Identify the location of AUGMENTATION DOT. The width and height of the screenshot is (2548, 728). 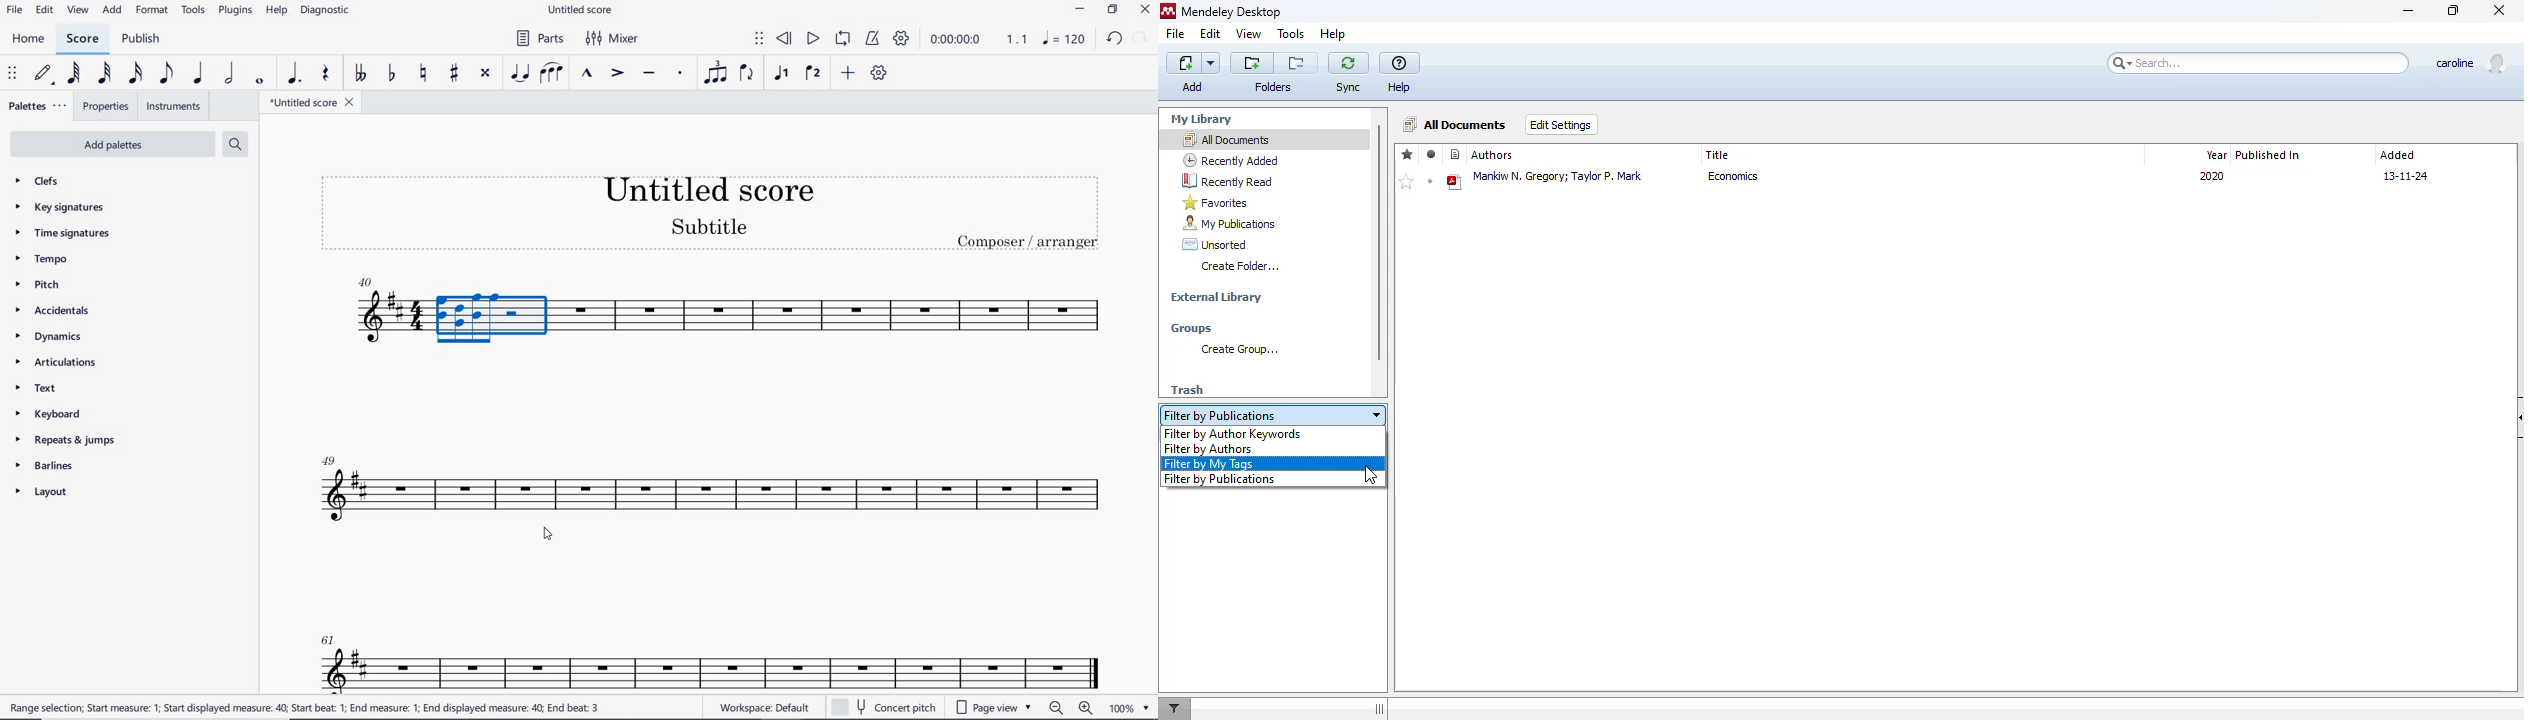
(296, 74).